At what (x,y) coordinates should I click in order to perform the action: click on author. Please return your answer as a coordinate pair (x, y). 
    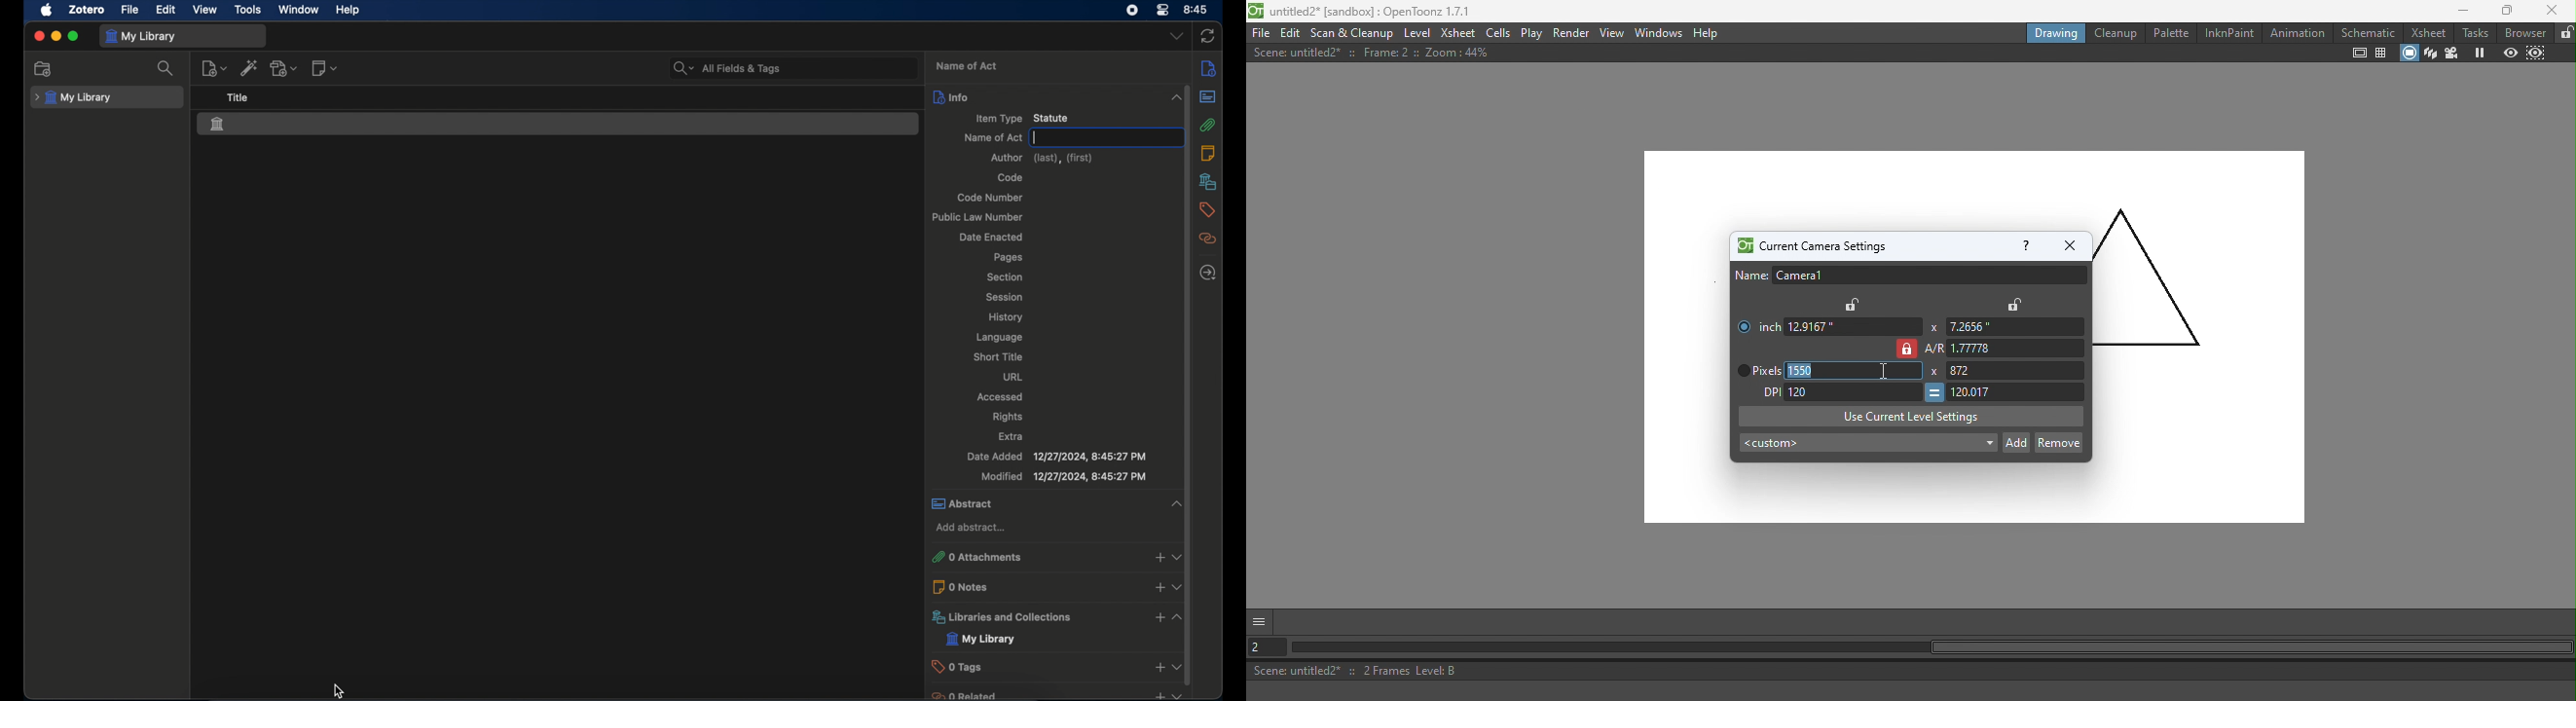
    Looking at the image, I should click on (1040, 158).